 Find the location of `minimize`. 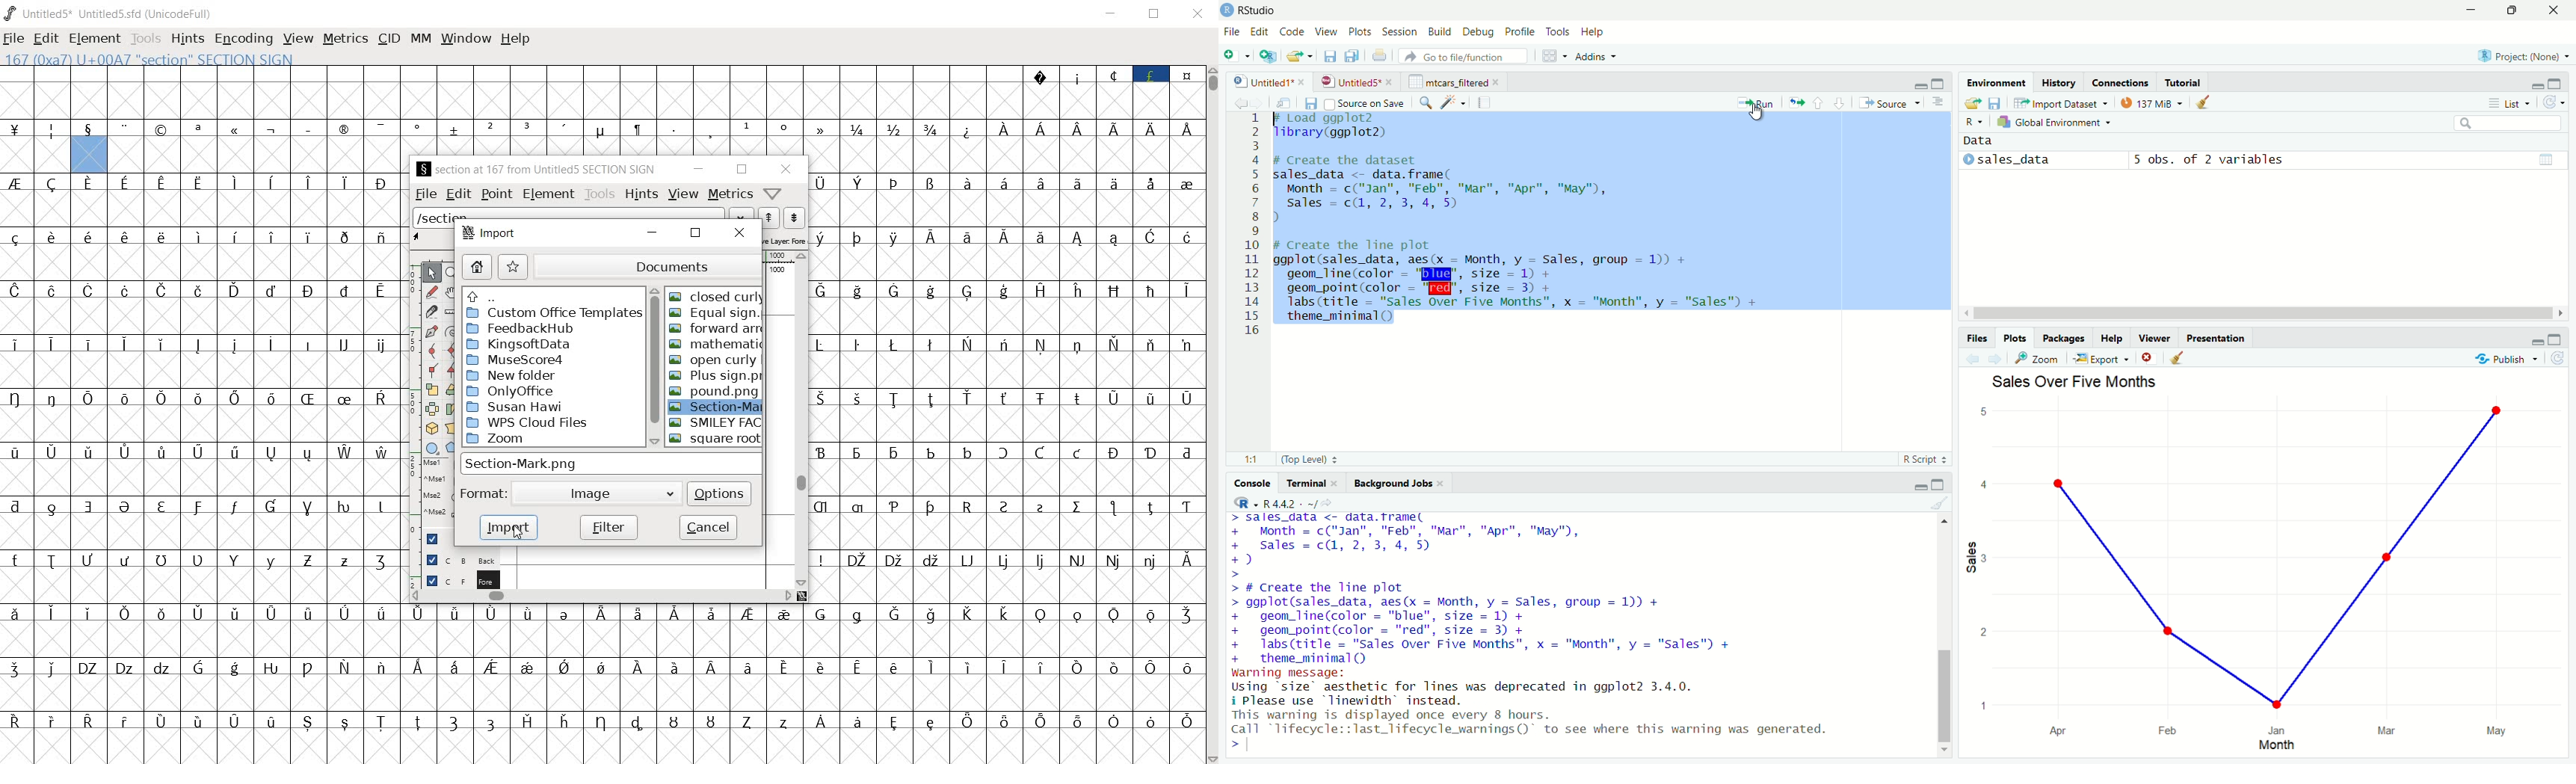

minimize is located at coordinates (2538, 84).